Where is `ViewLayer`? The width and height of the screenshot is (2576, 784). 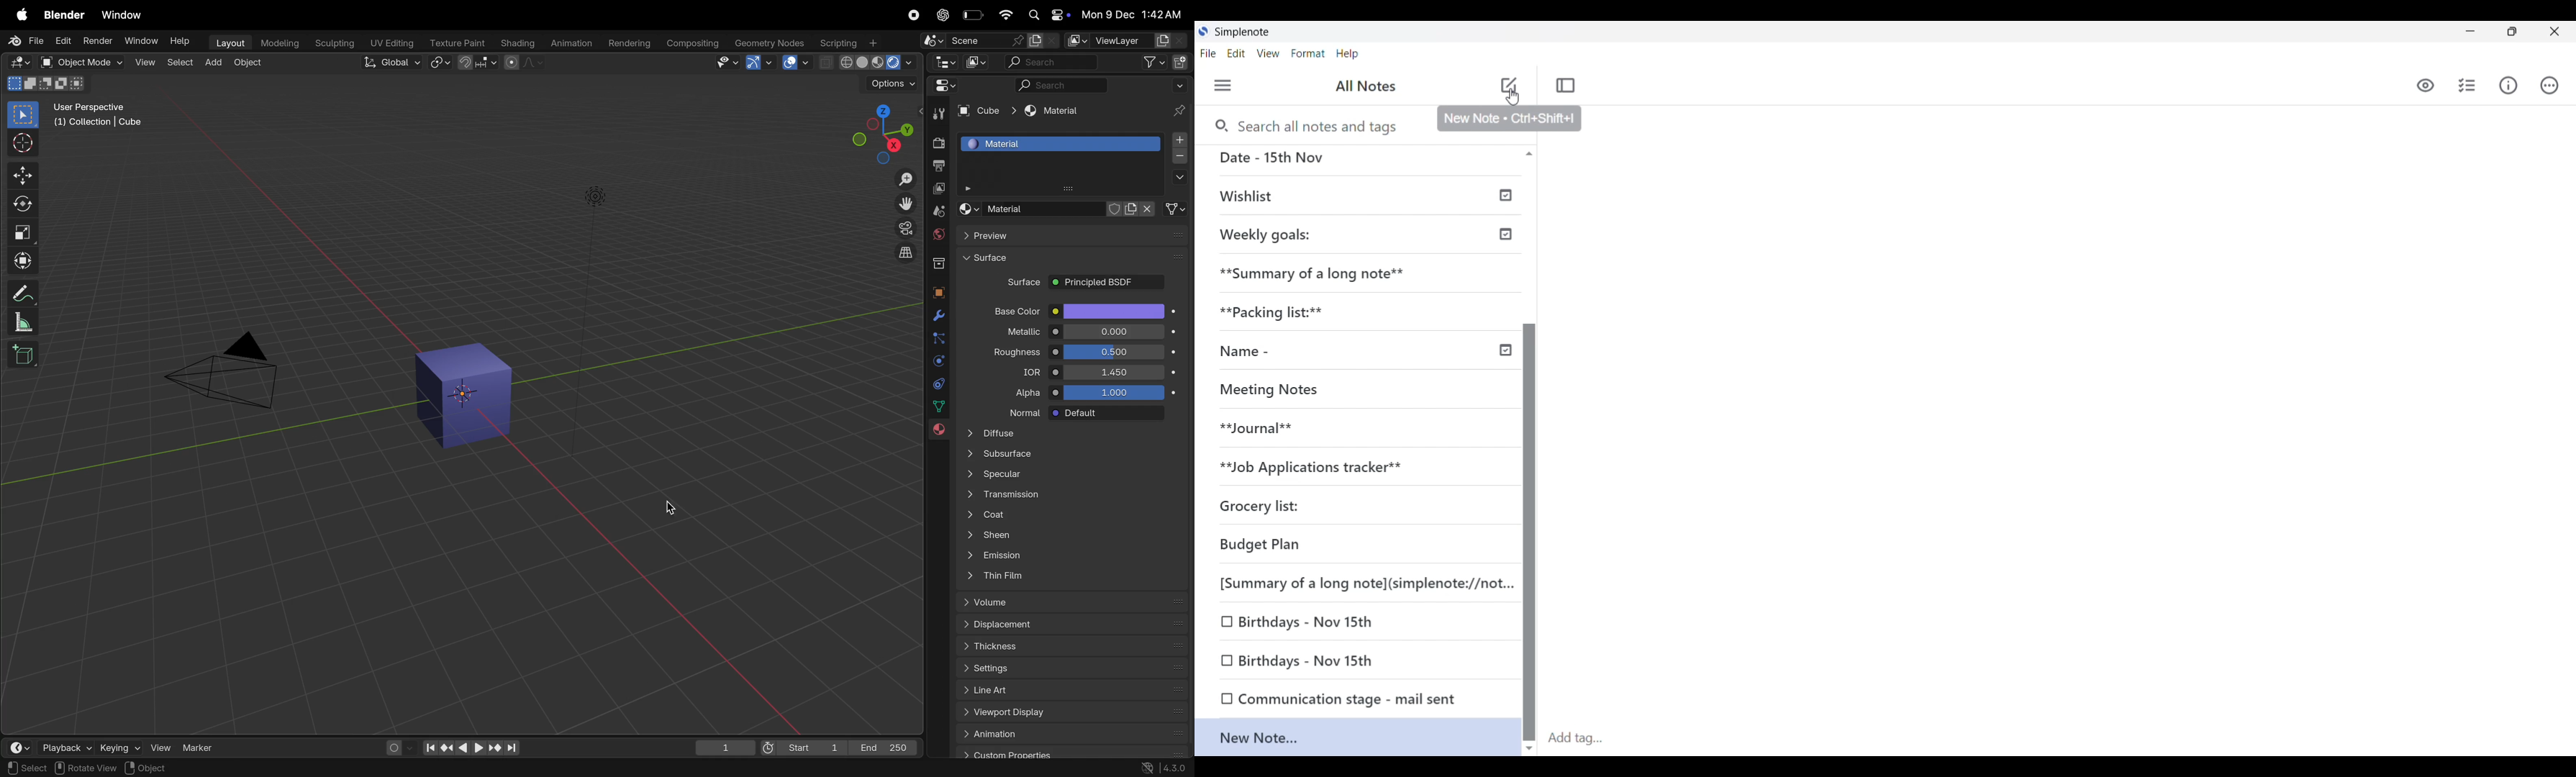
ViewLayer is located at coordinates (1126, 40).